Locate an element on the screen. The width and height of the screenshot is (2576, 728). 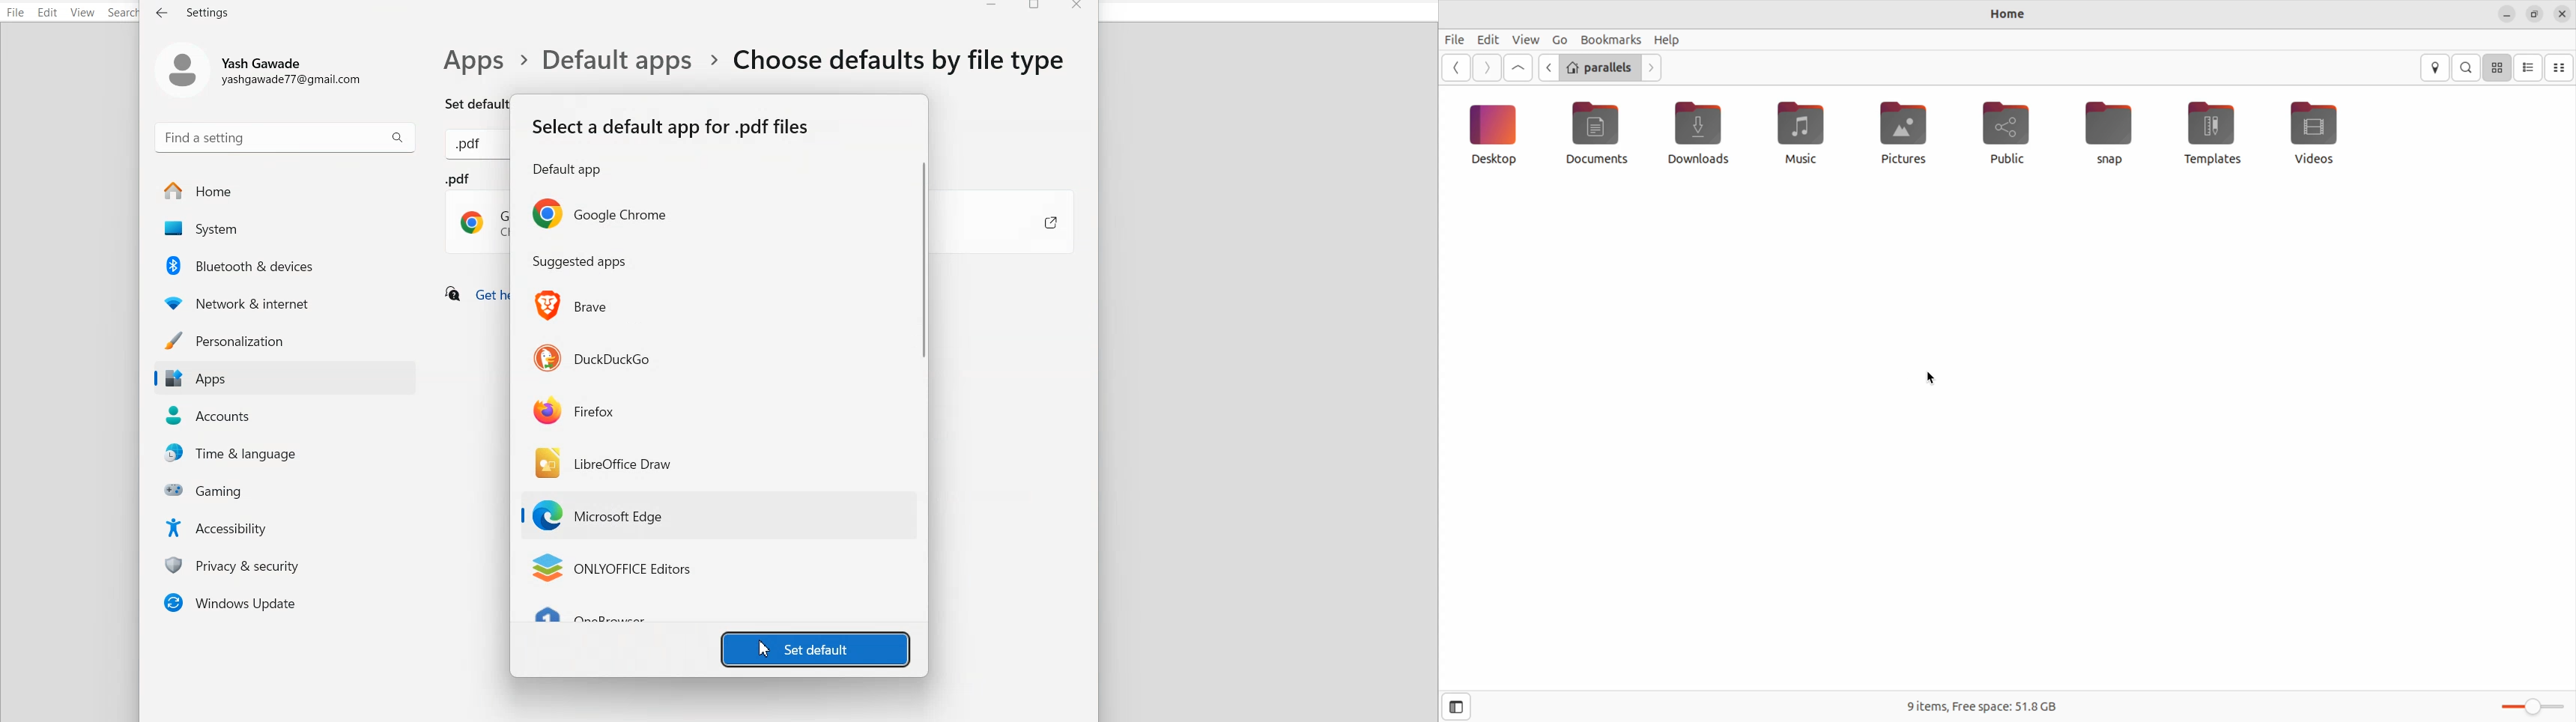
Edit is located at coordinates (48, 12).